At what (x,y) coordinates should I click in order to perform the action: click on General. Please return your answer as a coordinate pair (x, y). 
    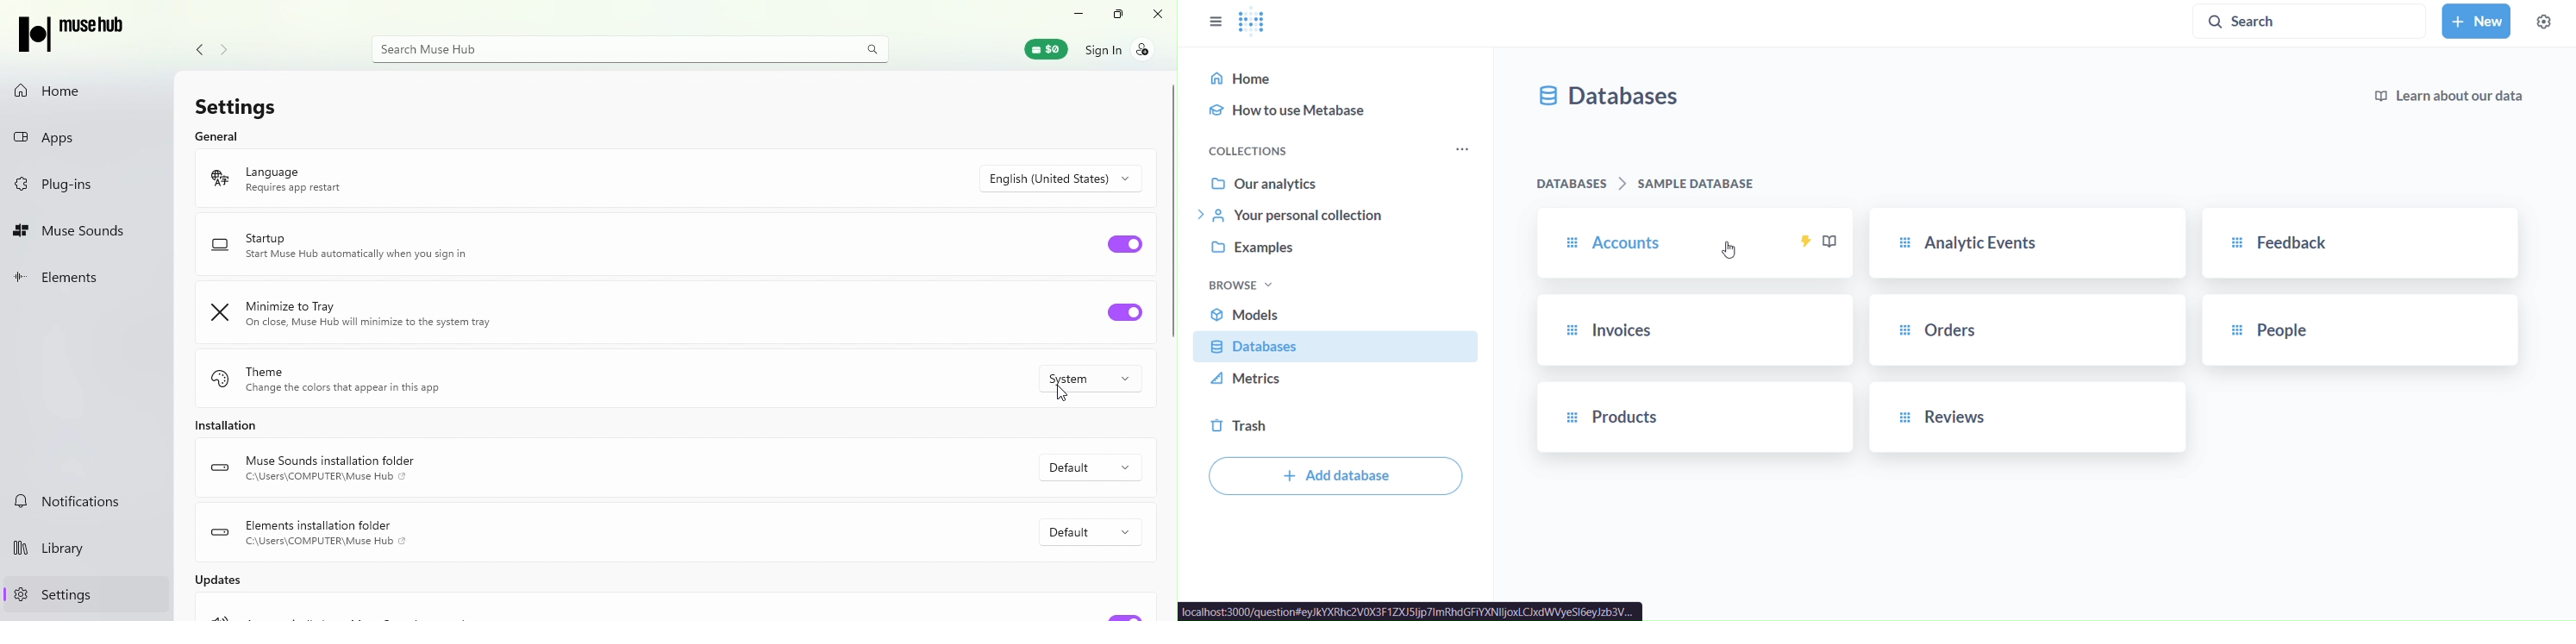
    Looking at the image, I should click on (222, 136).